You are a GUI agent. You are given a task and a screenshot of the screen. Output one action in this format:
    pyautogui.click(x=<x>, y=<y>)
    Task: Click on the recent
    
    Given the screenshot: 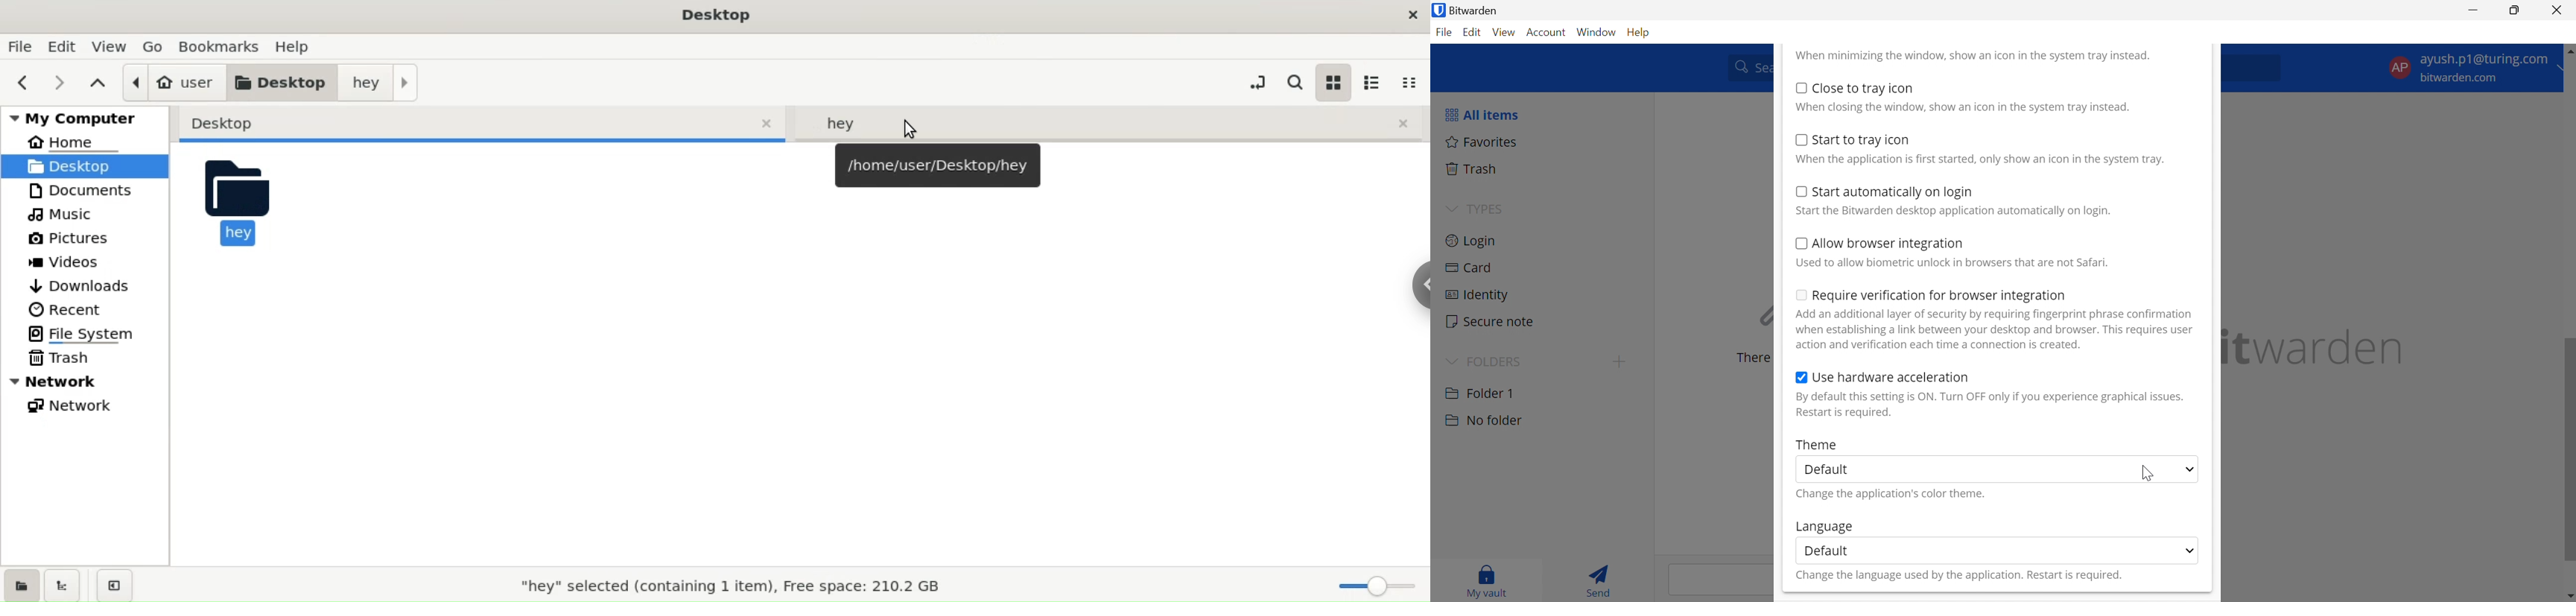 What is the action you would take?
    pyautogui.click(x=88, y=311)
    